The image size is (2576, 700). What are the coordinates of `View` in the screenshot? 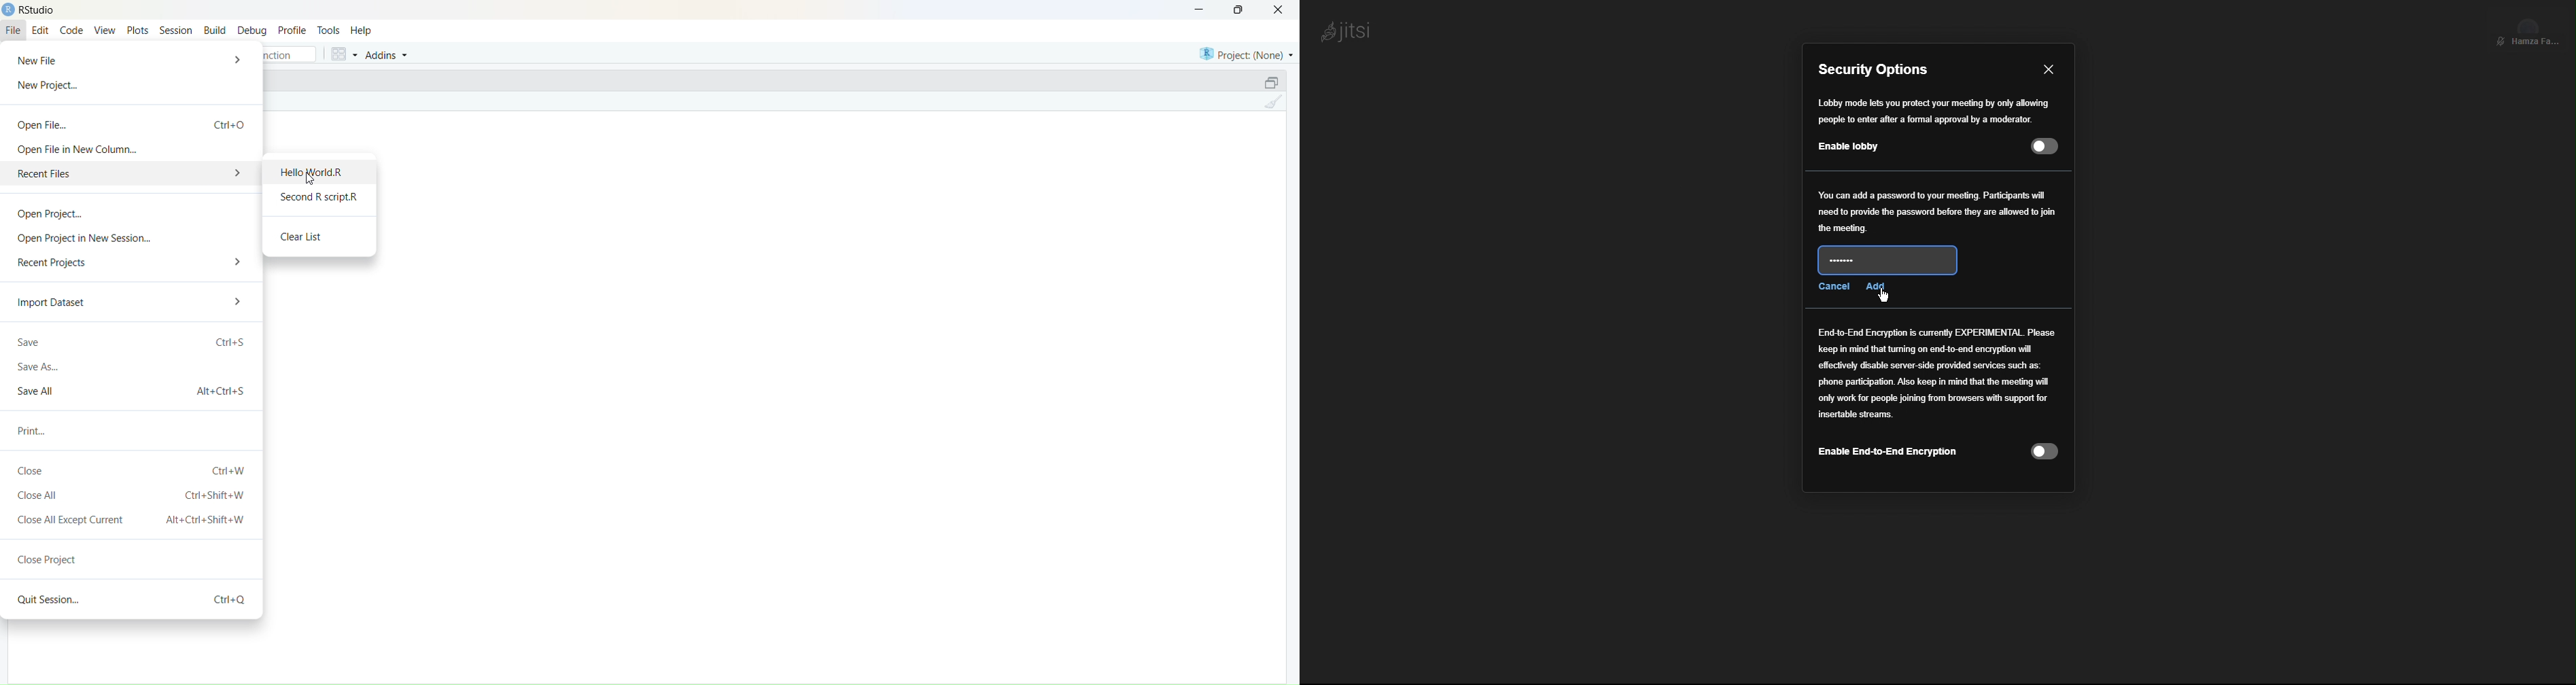 It's located at (105, 31).